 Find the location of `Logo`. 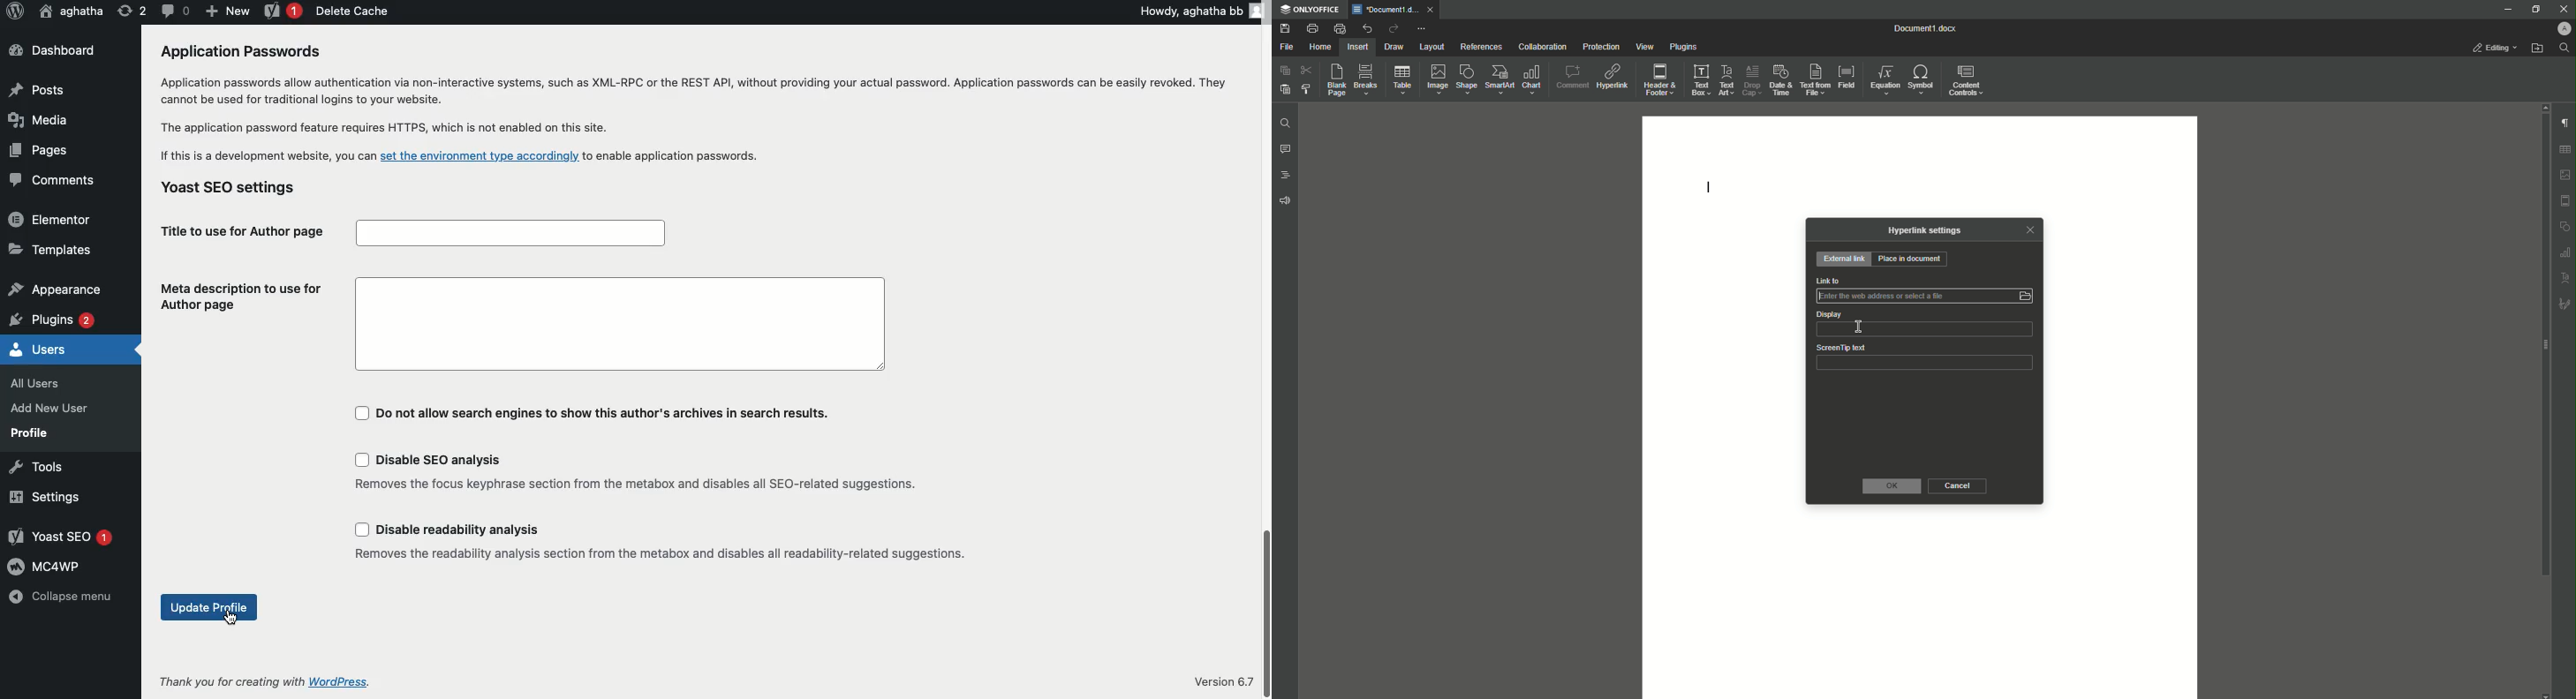

Logo is located at coordinates (14, 11).